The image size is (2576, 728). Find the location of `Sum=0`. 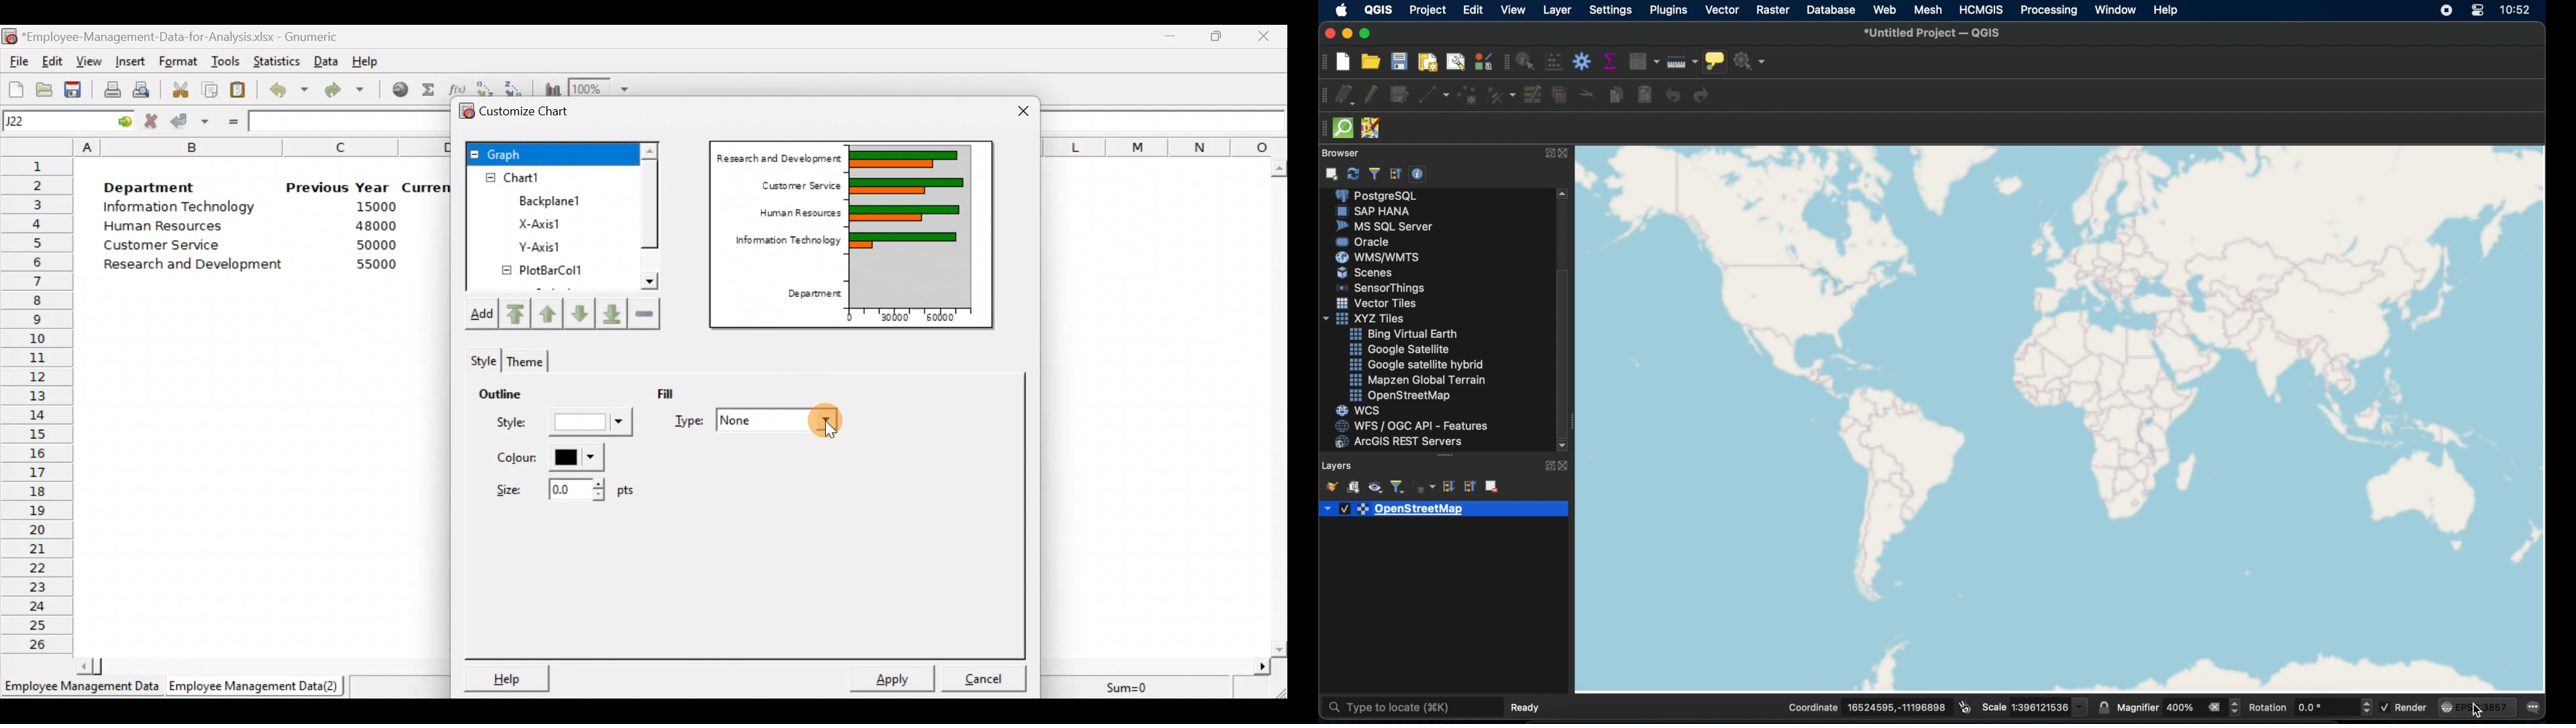

Sum=0 is located at coordinates (1132, 684).